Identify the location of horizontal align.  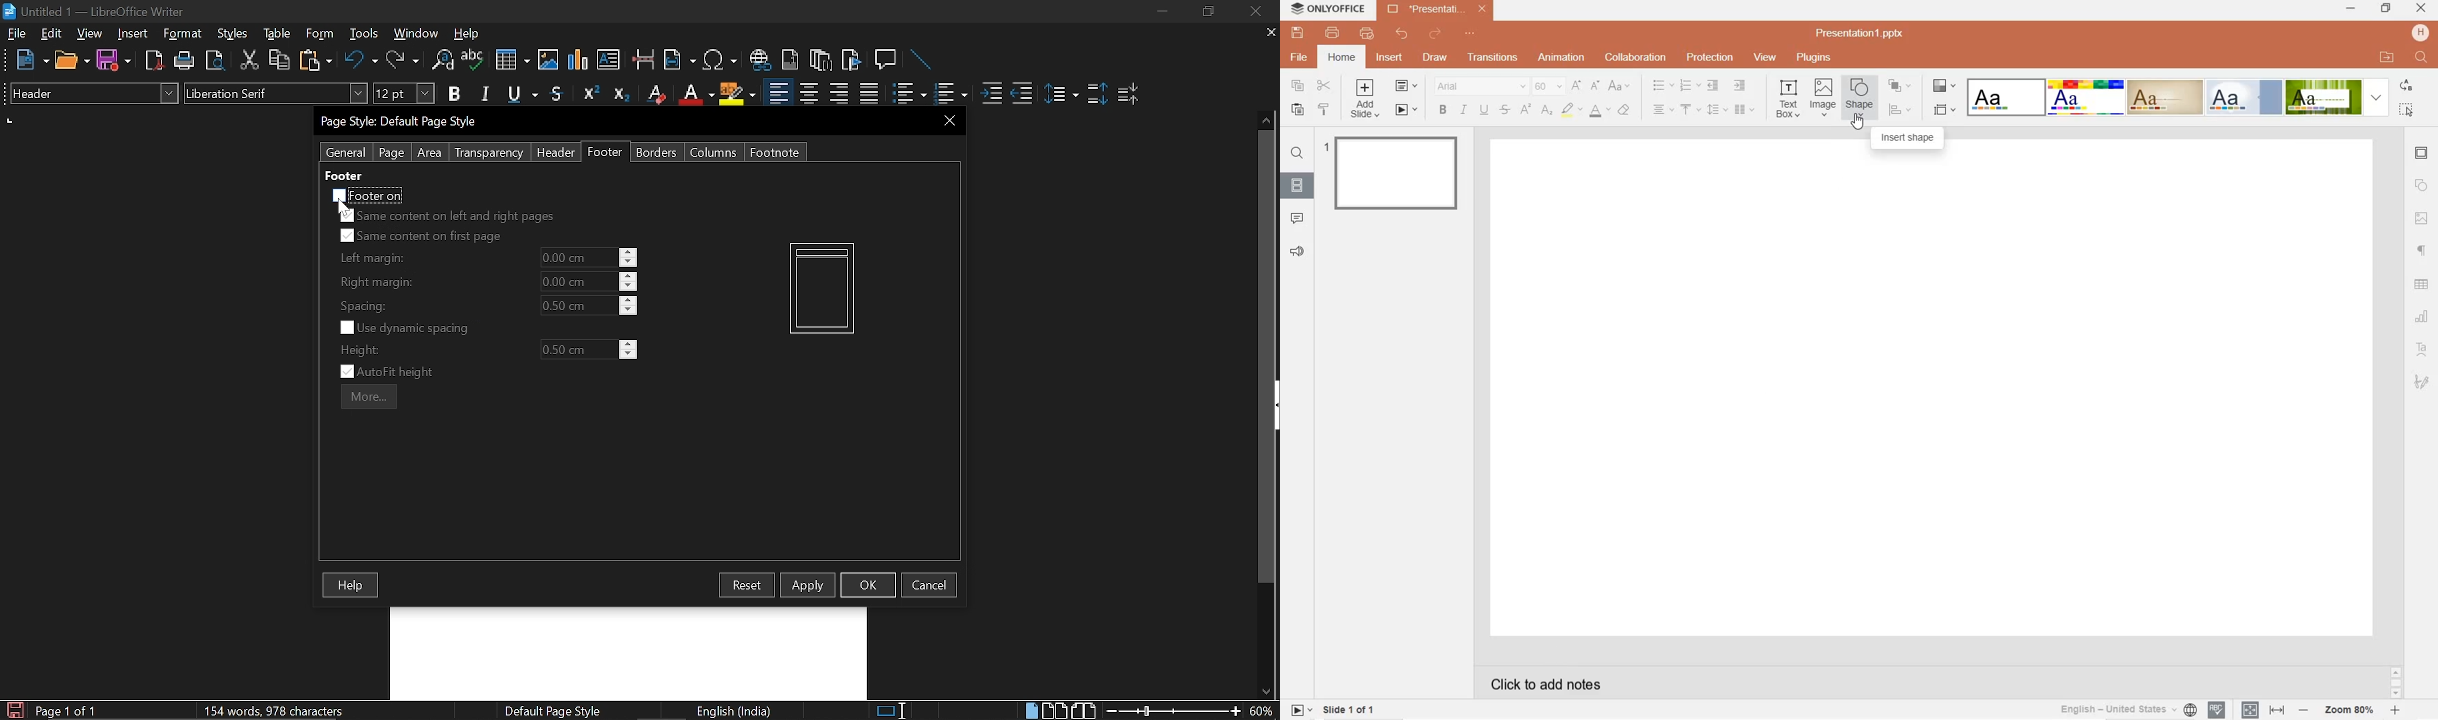
(1663, 110).